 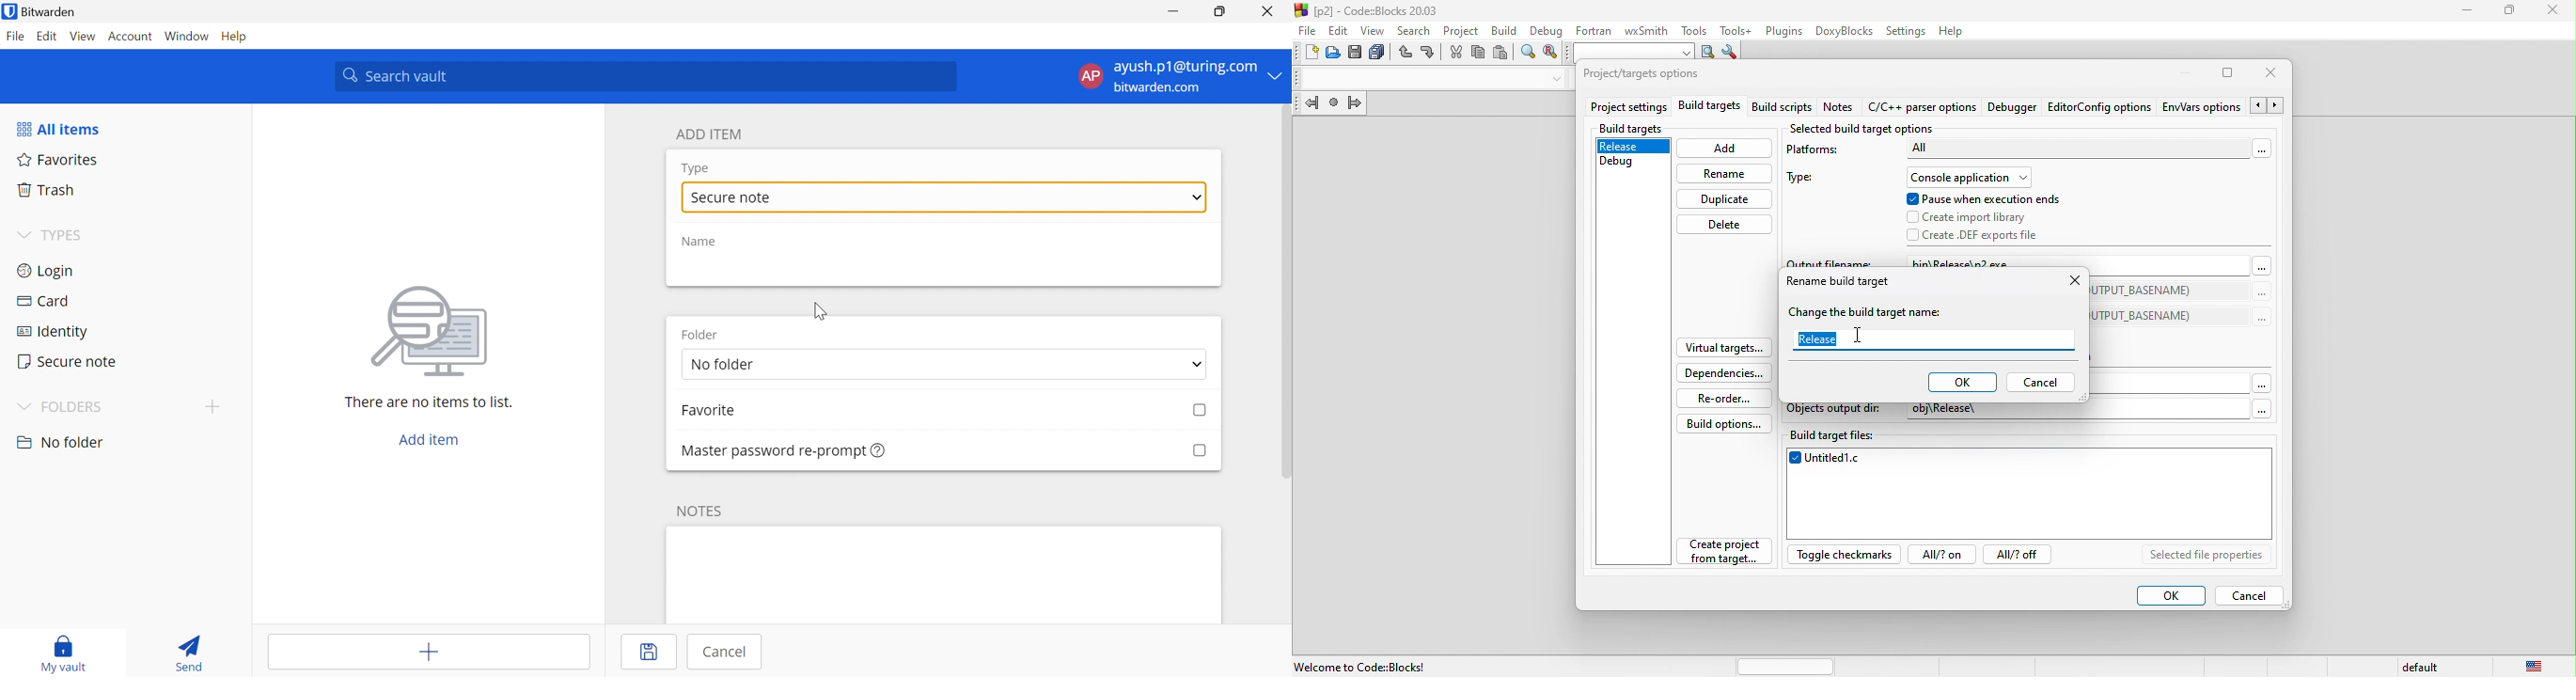 I want to click on jump forward , so click(x=1355, y=104).